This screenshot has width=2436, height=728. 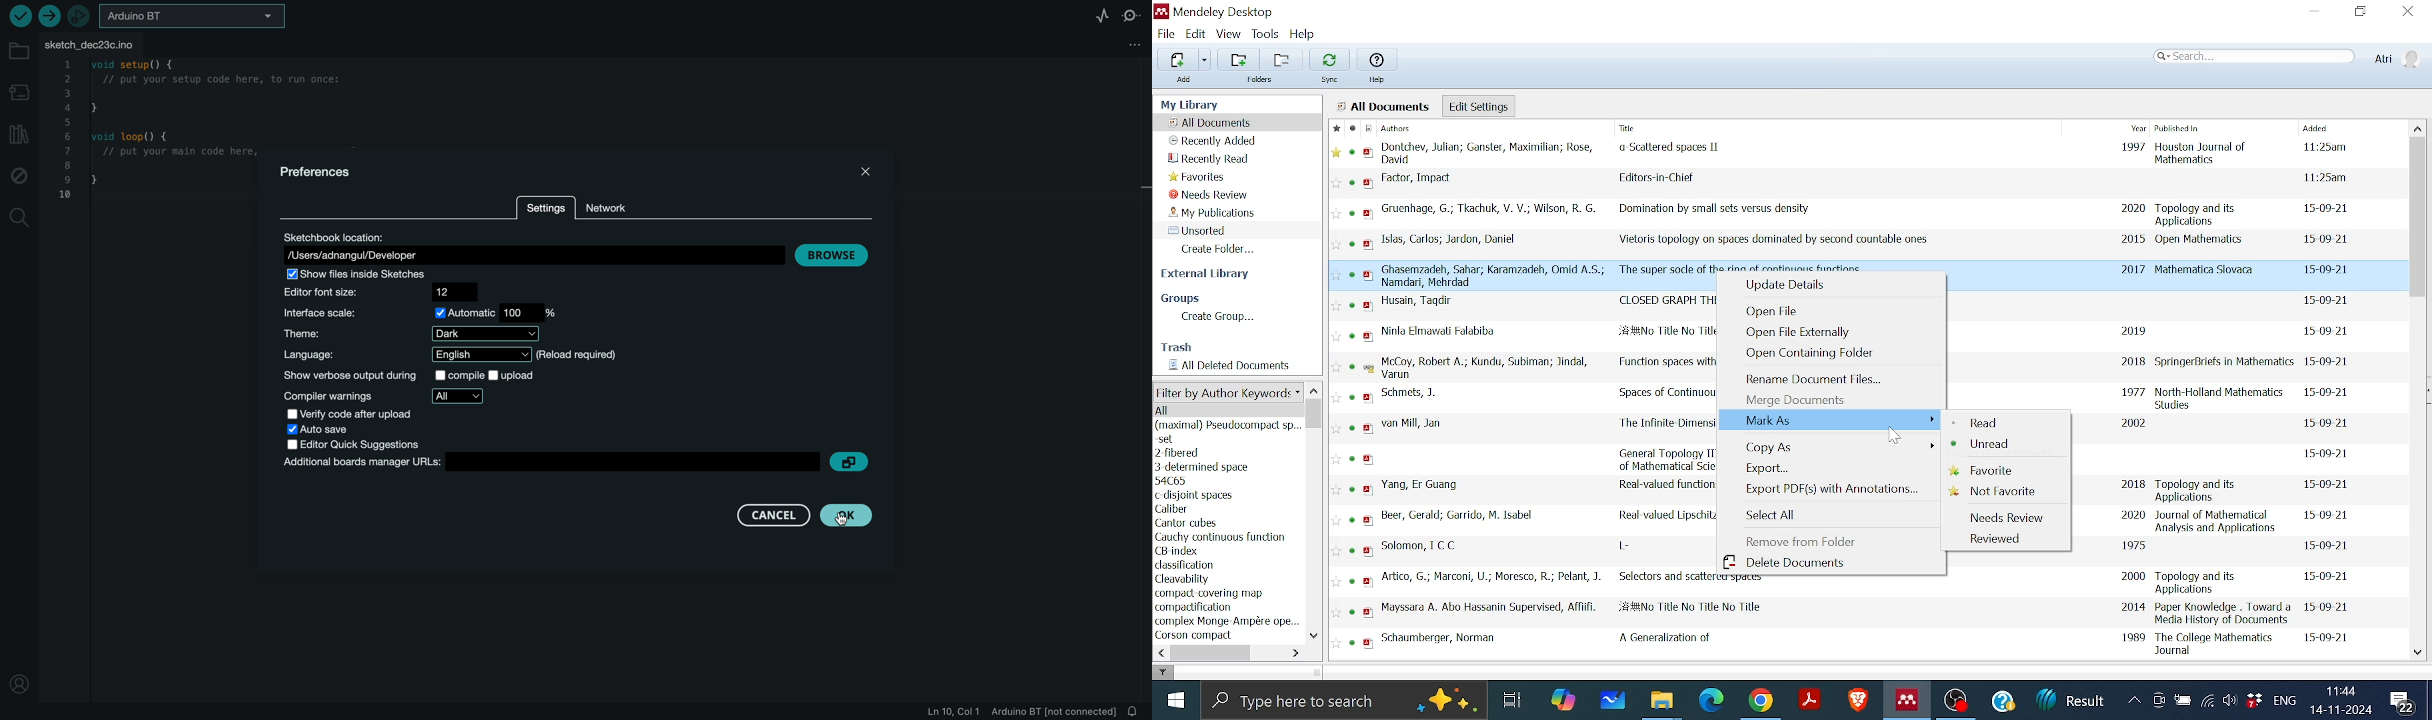 What do you see at coordinates (2136, 703) in the screenshot?
I see `Show hidden Icons` at bounding box center [2136, 703].